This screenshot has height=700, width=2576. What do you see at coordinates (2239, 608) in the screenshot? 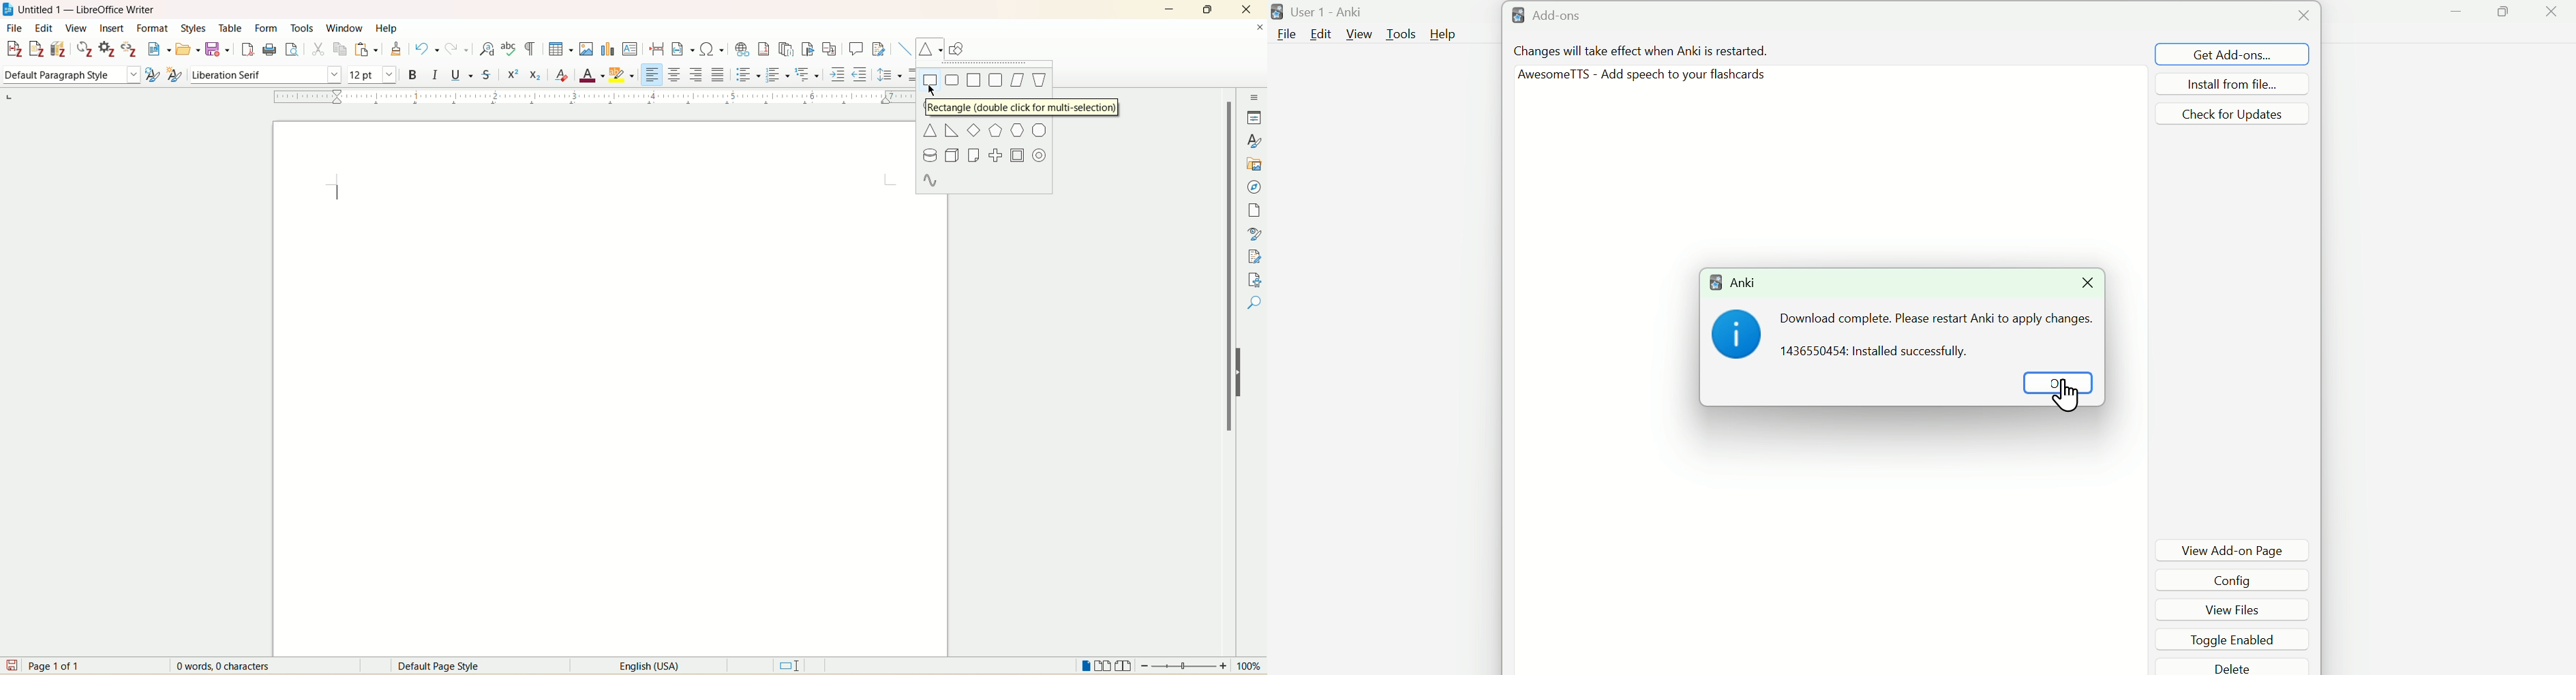
I see `View files` at bounding box center [2239, 608].